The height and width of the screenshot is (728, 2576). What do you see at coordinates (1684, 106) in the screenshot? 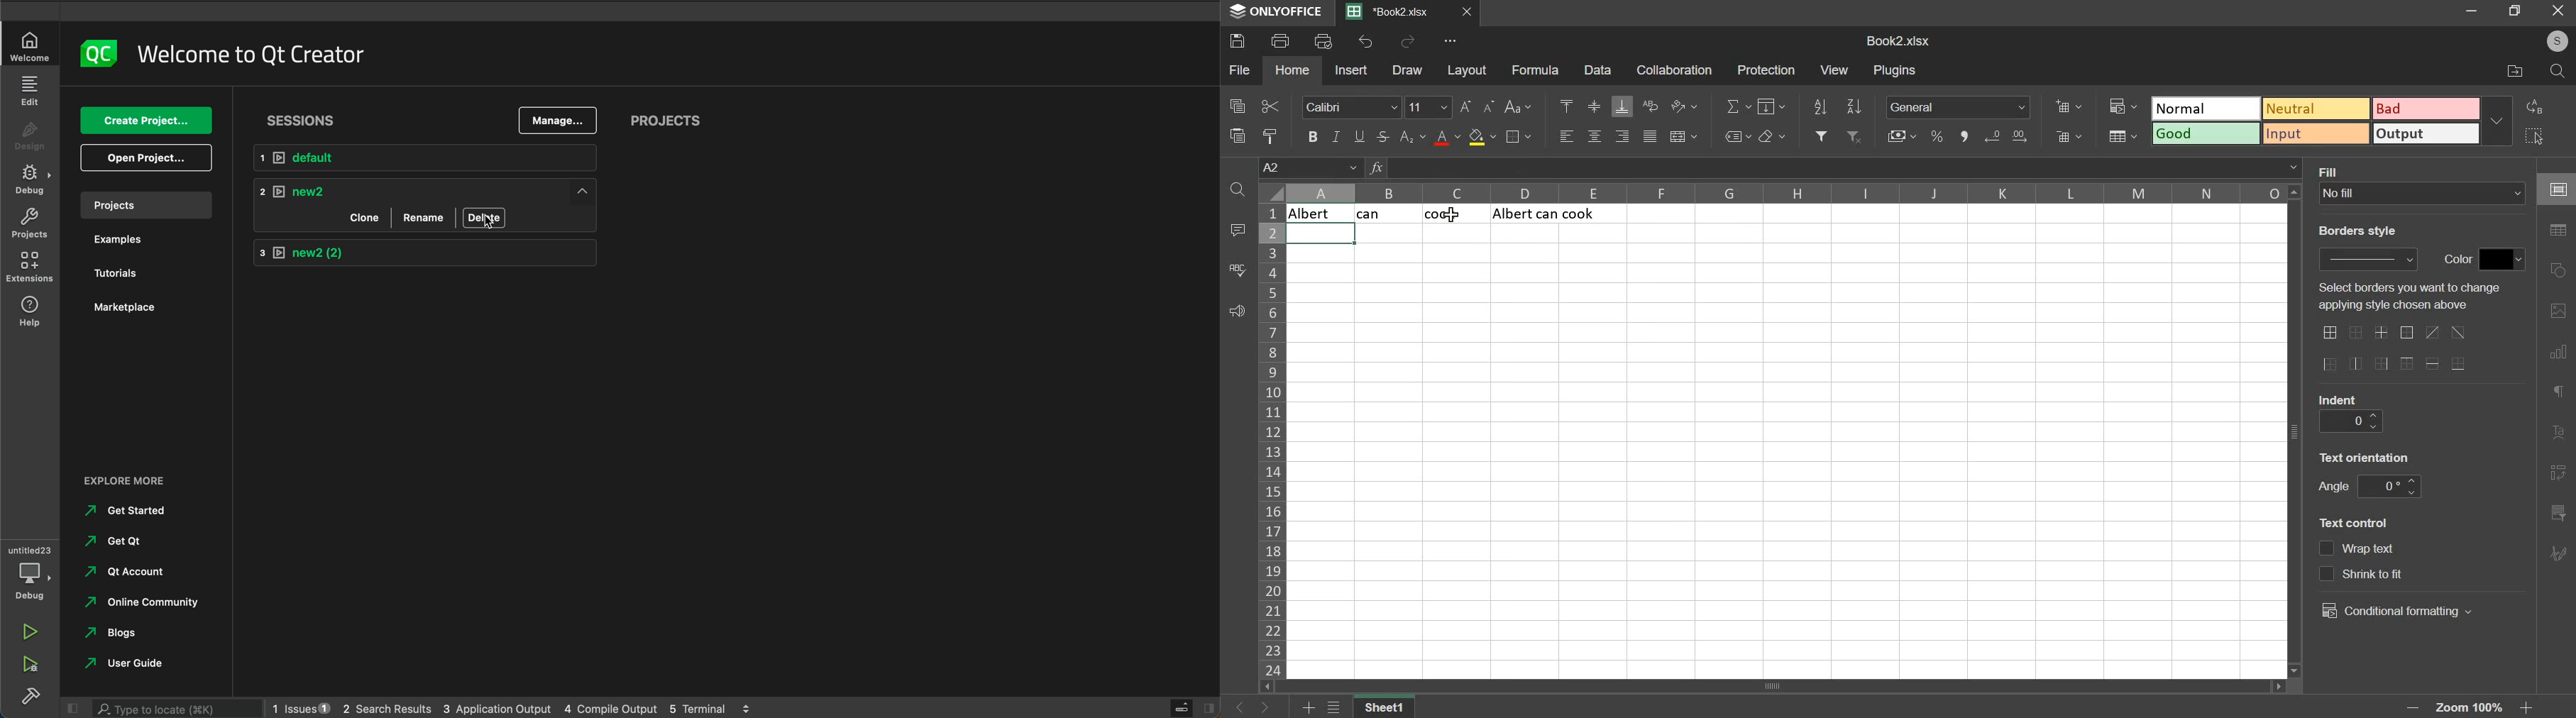
I see `orientation` at bounding box center [1684, 106].